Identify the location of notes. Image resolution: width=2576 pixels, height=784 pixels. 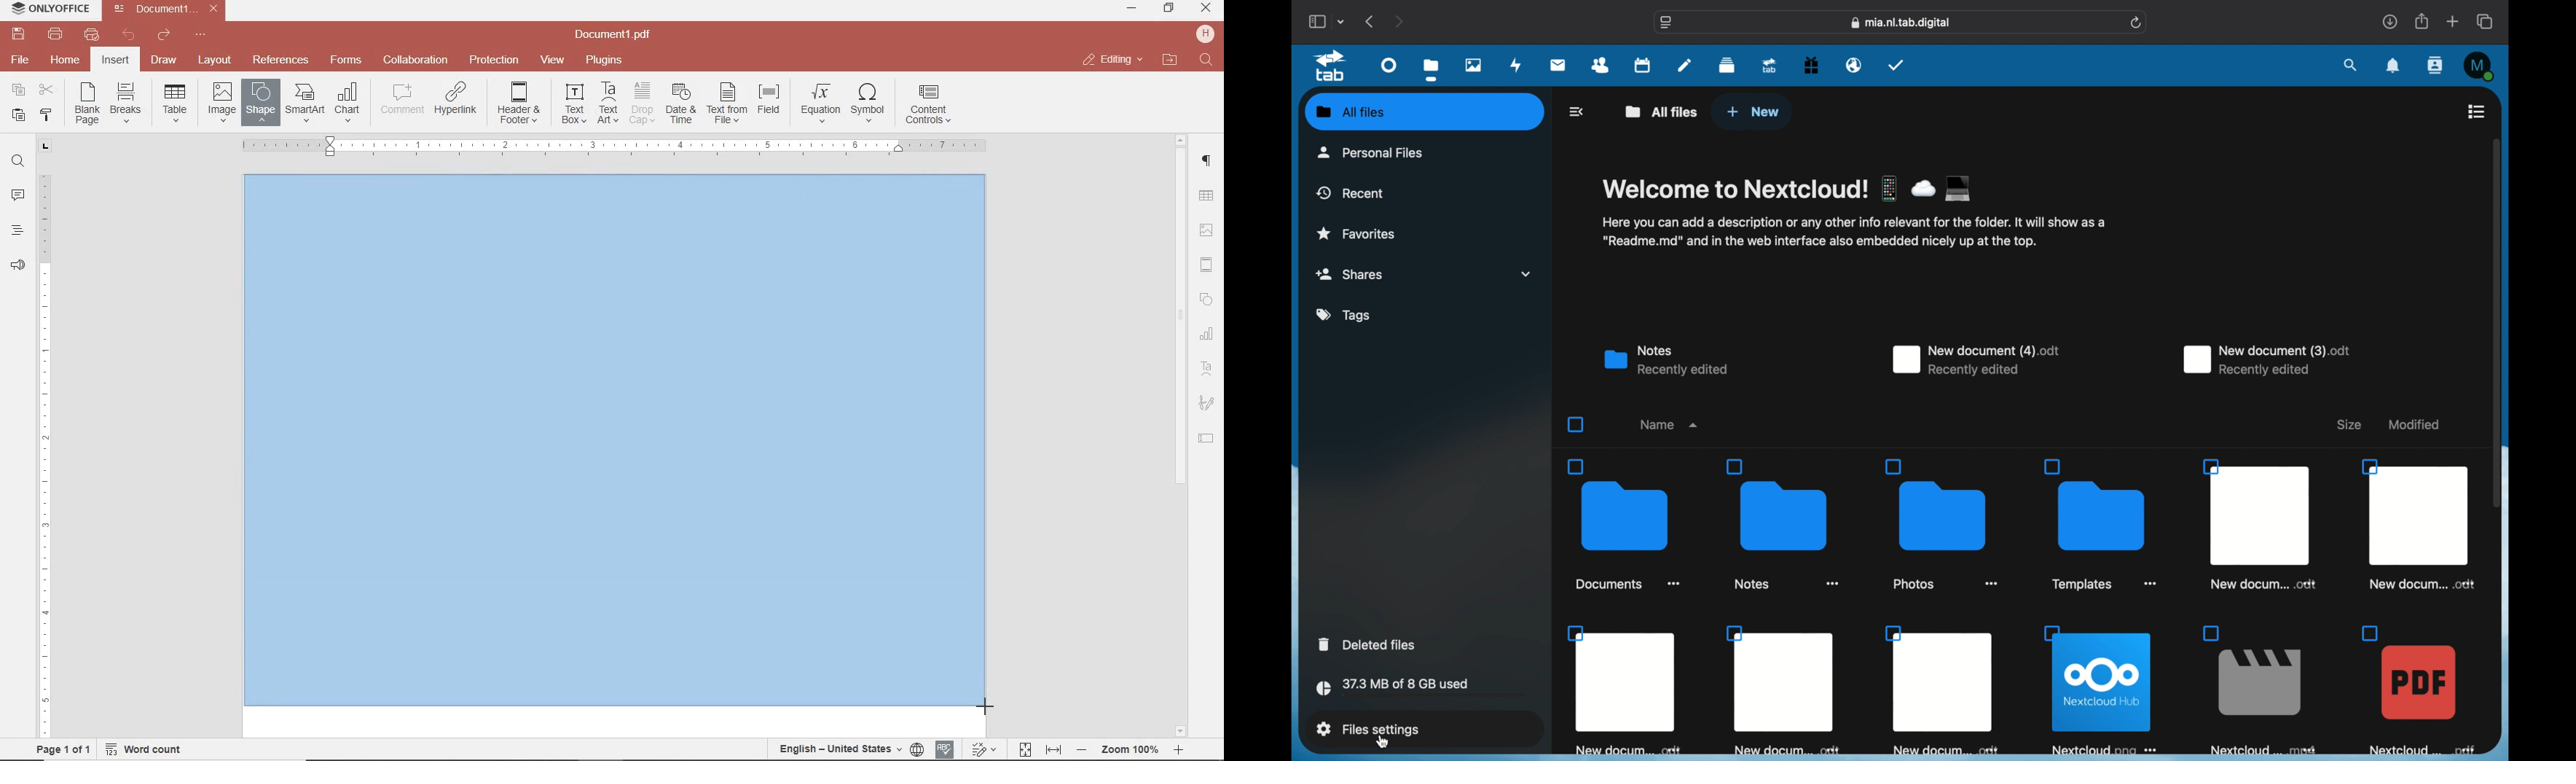
(1664, 361).